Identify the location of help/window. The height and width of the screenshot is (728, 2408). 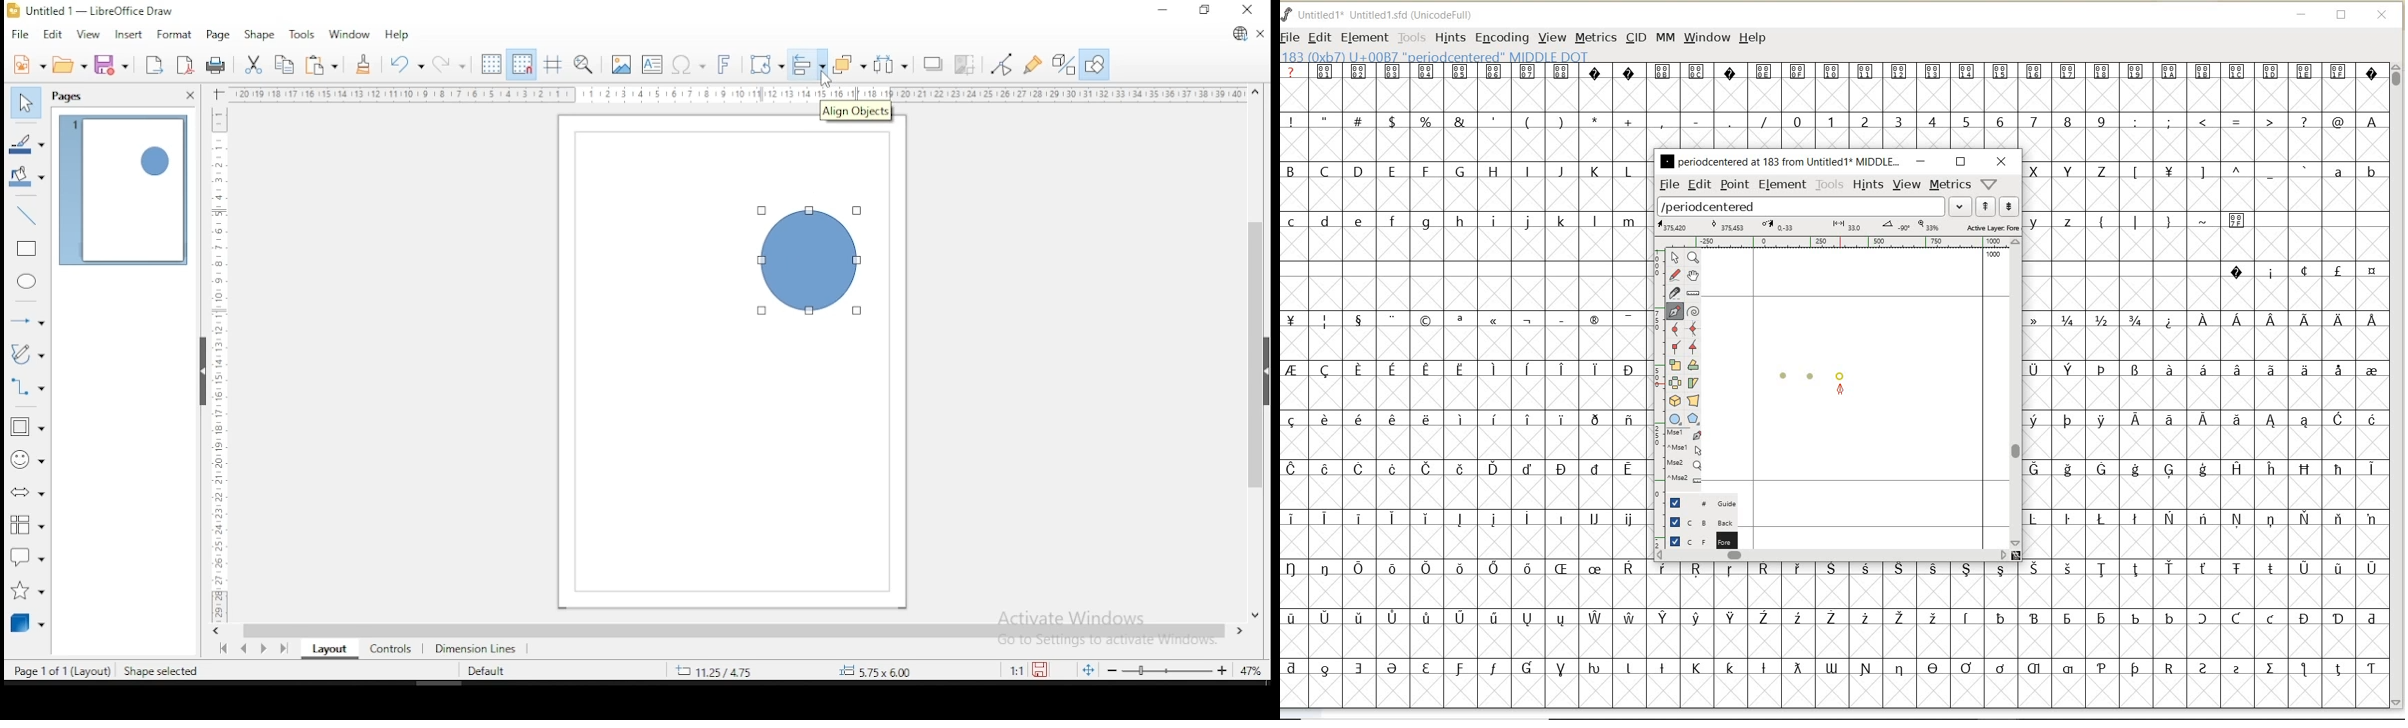
(1988, 184).